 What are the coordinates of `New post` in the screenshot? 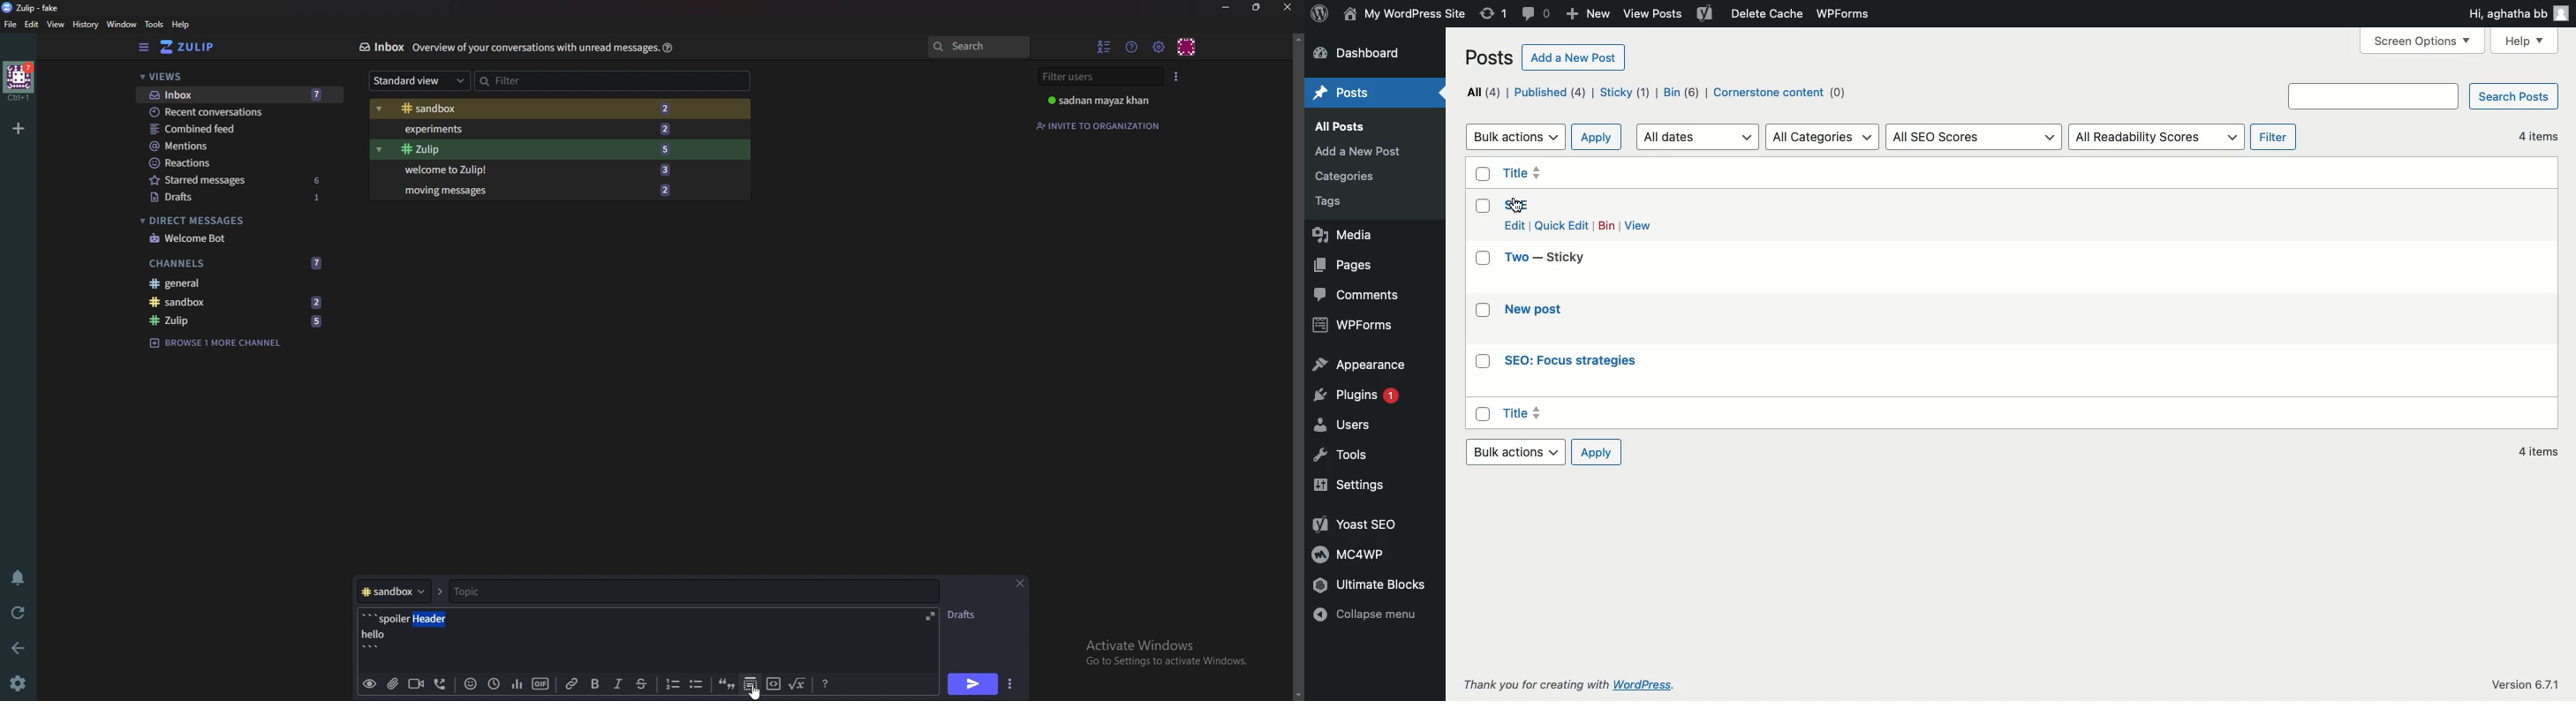 It's located at (1545, 313).